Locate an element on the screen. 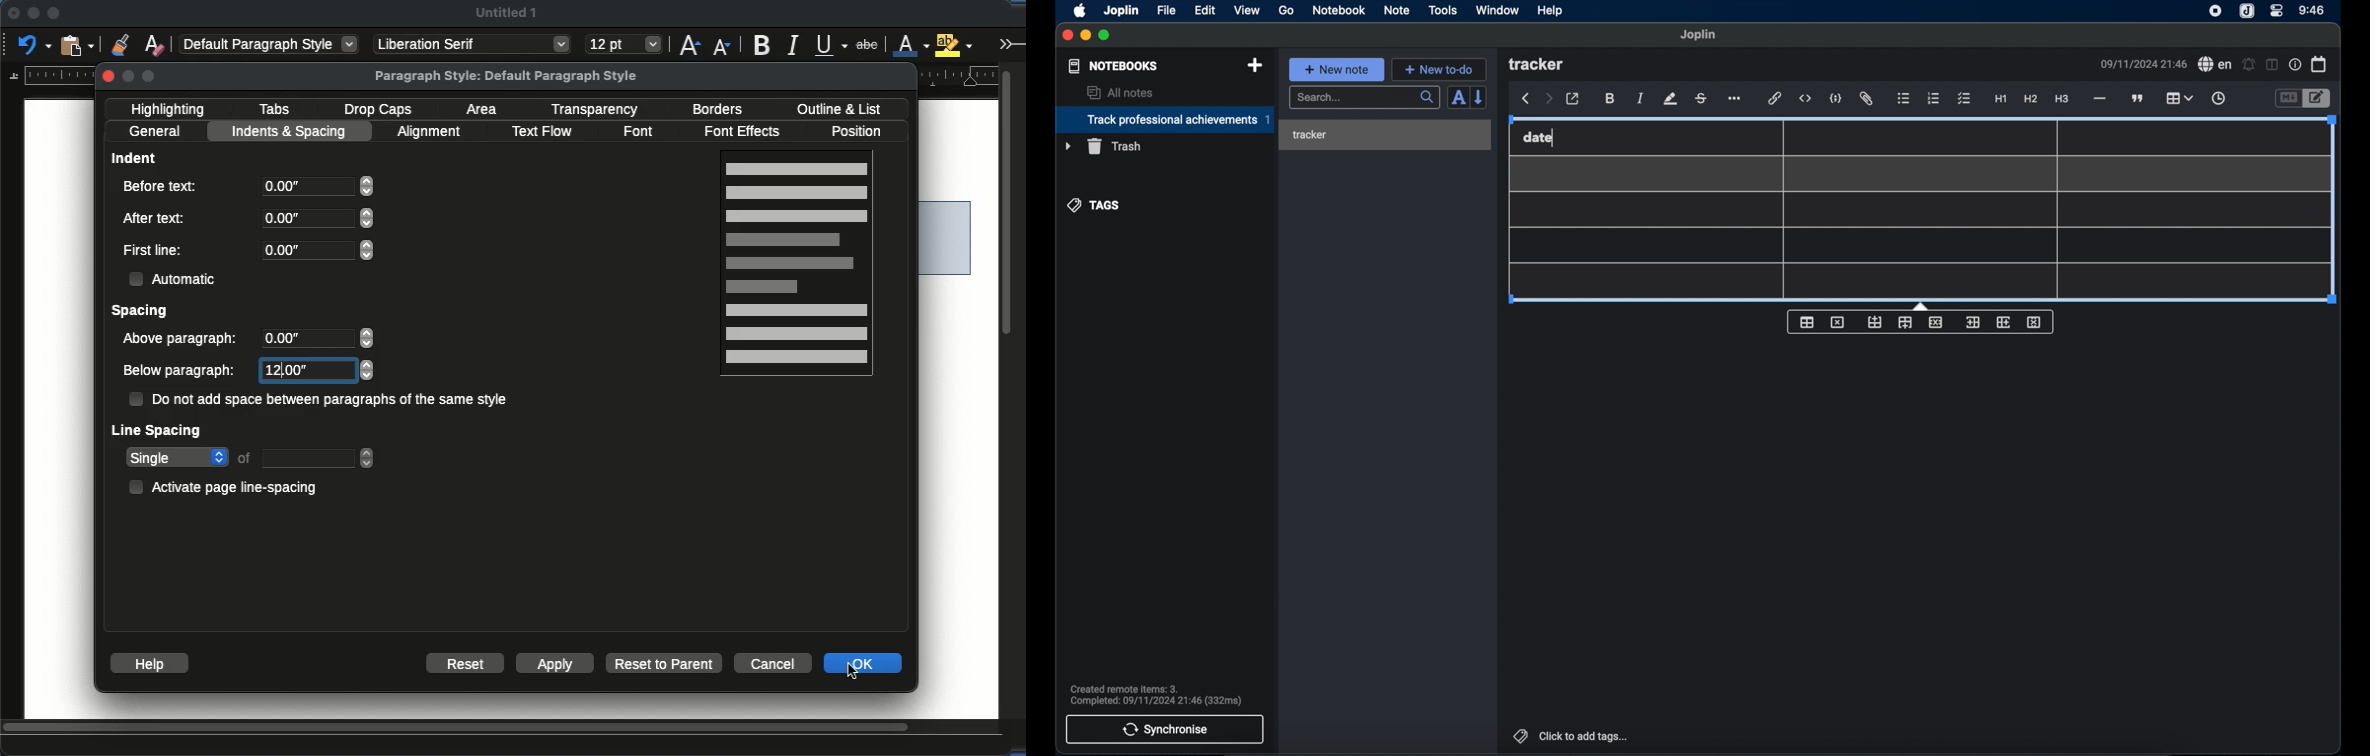 The width and height of the screenshot is (2380, 756). horizontal line is located at coordinates (2099, 99).